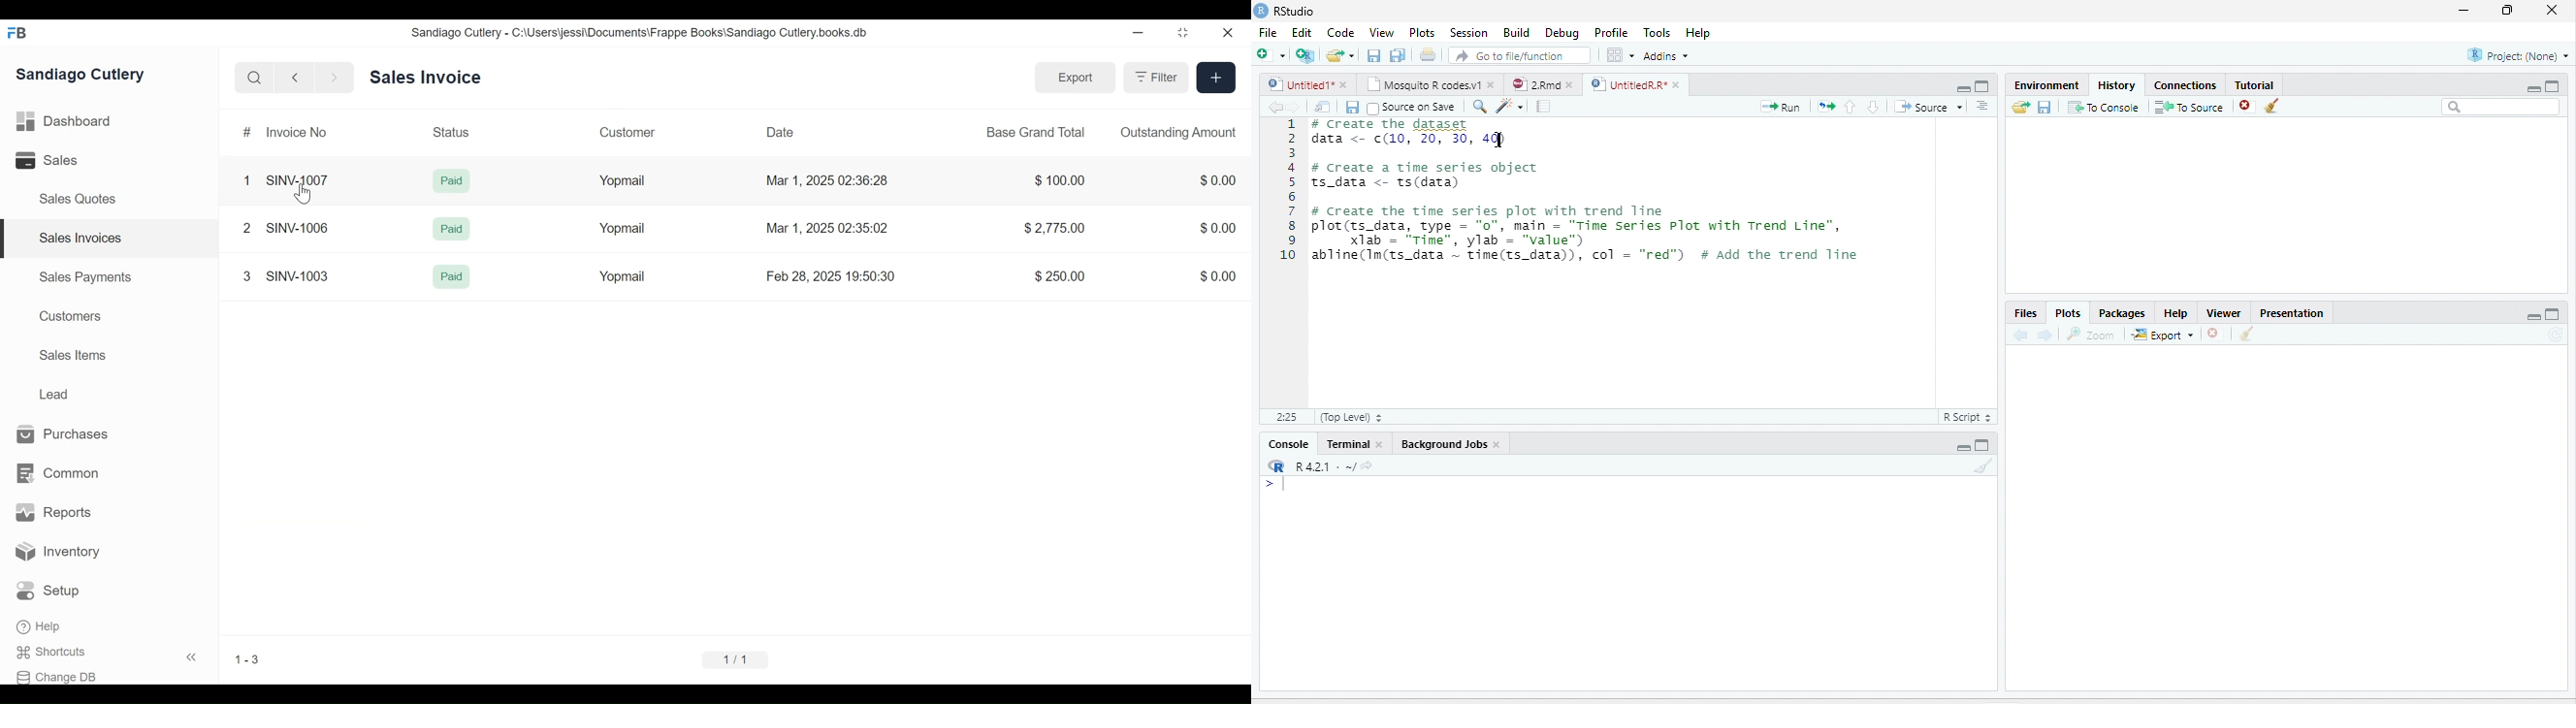 The width and height of the screenshot is (2576, 728). What do you see at coordinates (192, 657) in the screenshot?
I see `Hide sidebar` at bounding box center [192, 657].